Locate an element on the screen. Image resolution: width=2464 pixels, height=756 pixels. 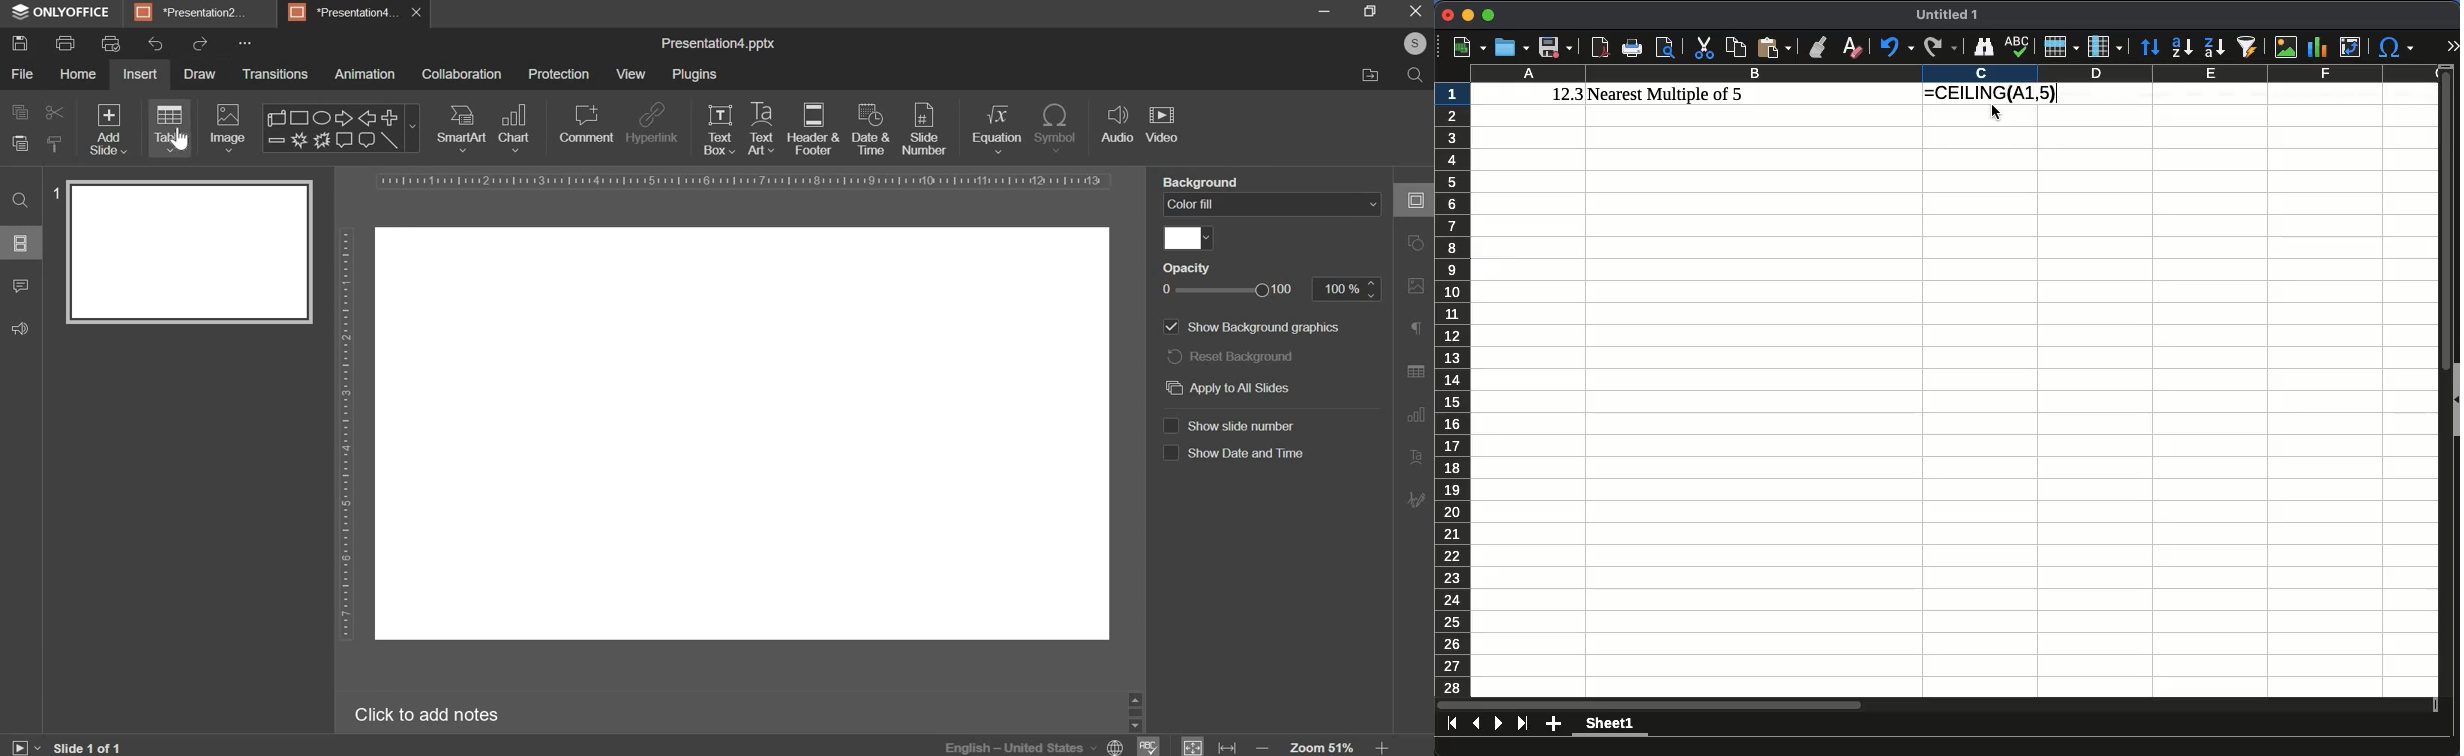
comments is located at coordinates (20, 286).